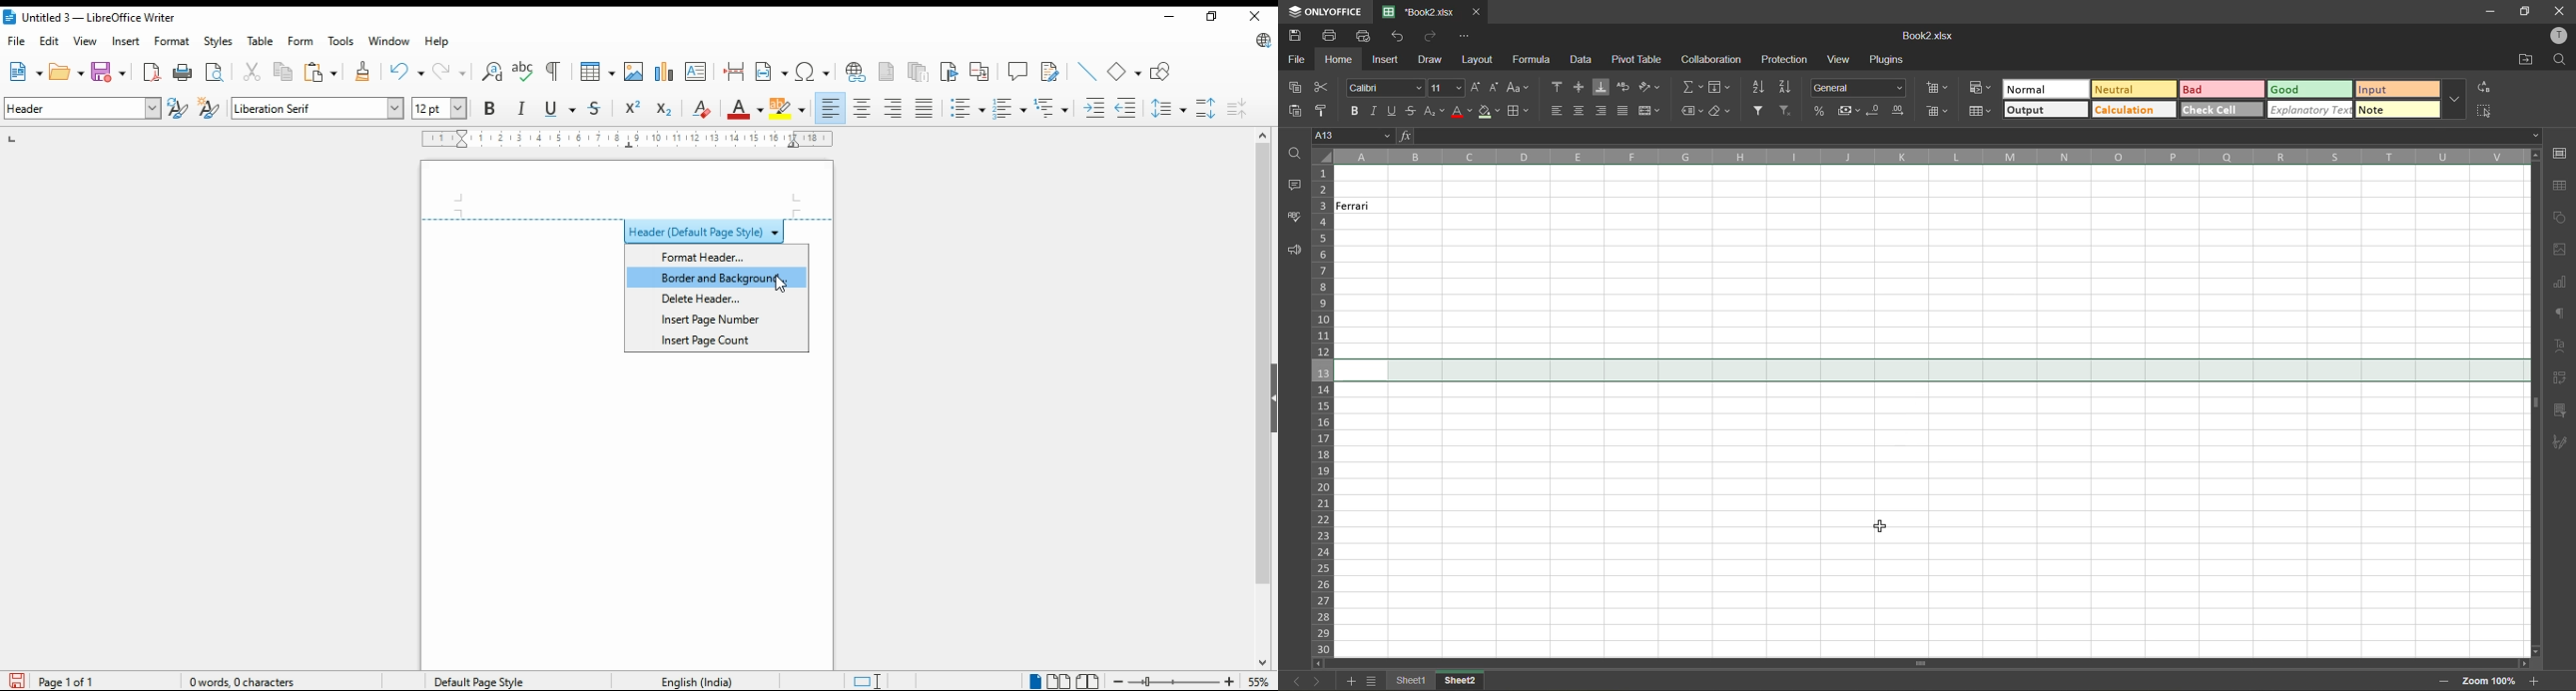  Describe the element at coordinates (791, 110) in the screenshot. I see `highlight color` at that location.